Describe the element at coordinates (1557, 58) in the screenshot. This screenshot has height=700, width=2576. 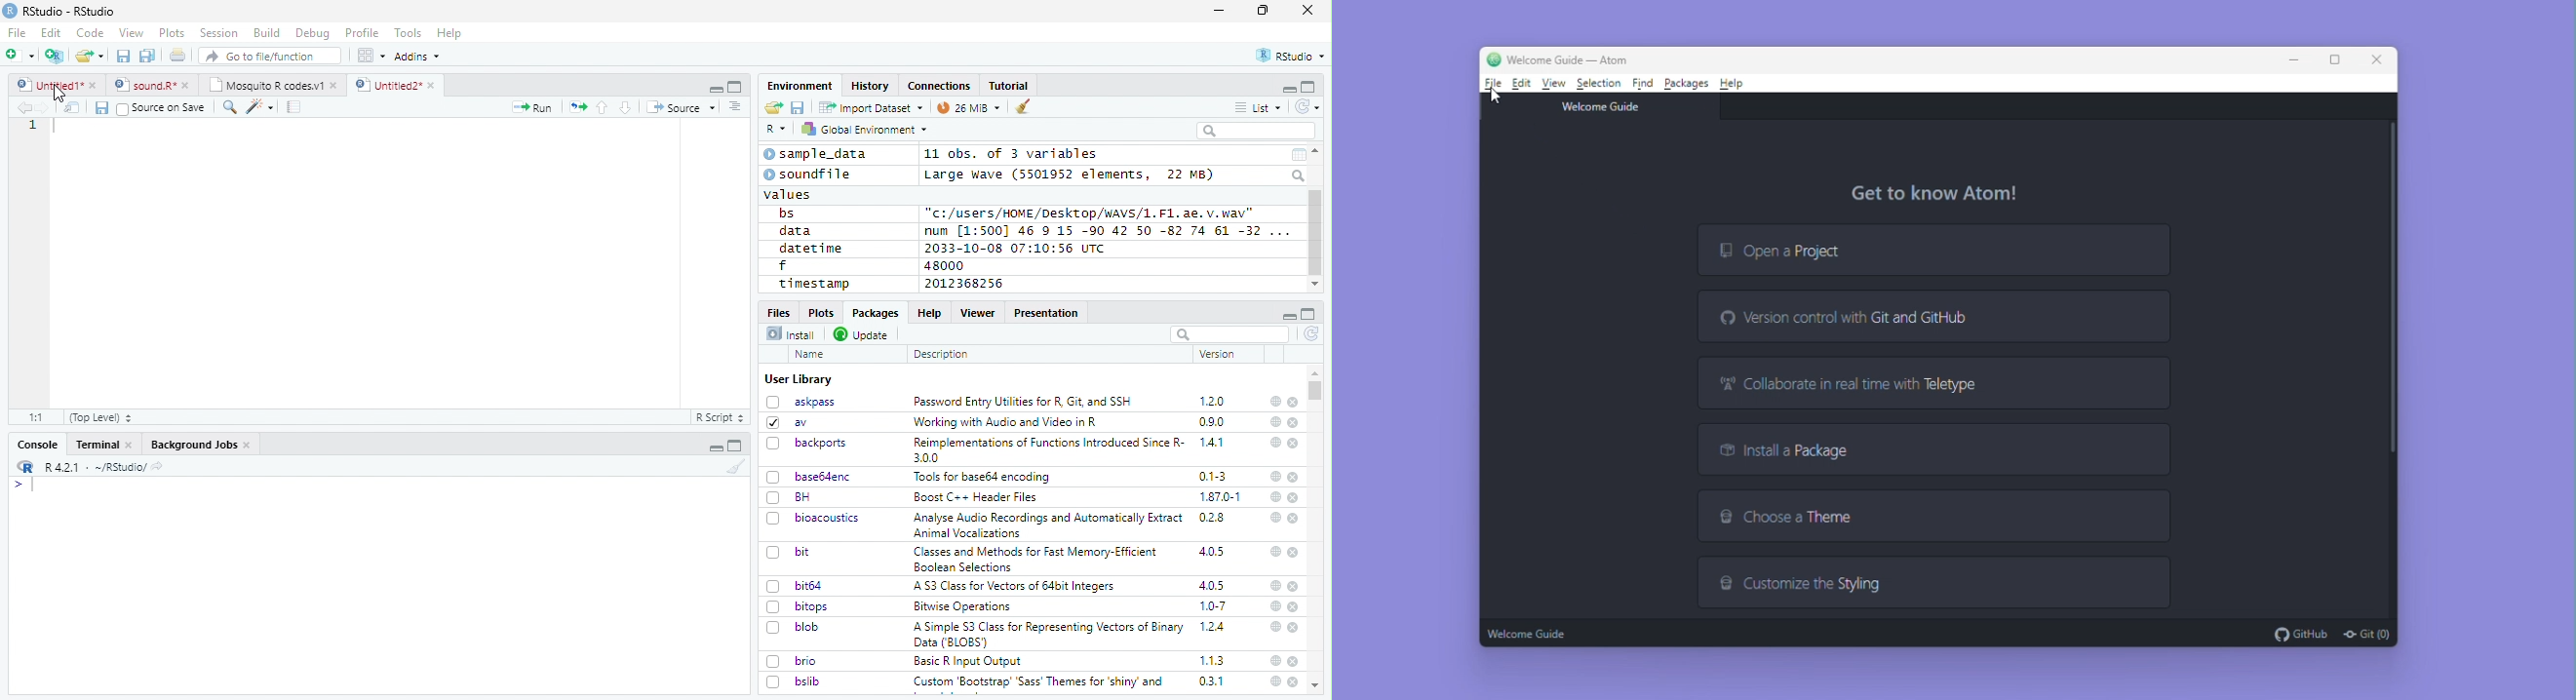
I see `Welcome guide - Atom` at that location.